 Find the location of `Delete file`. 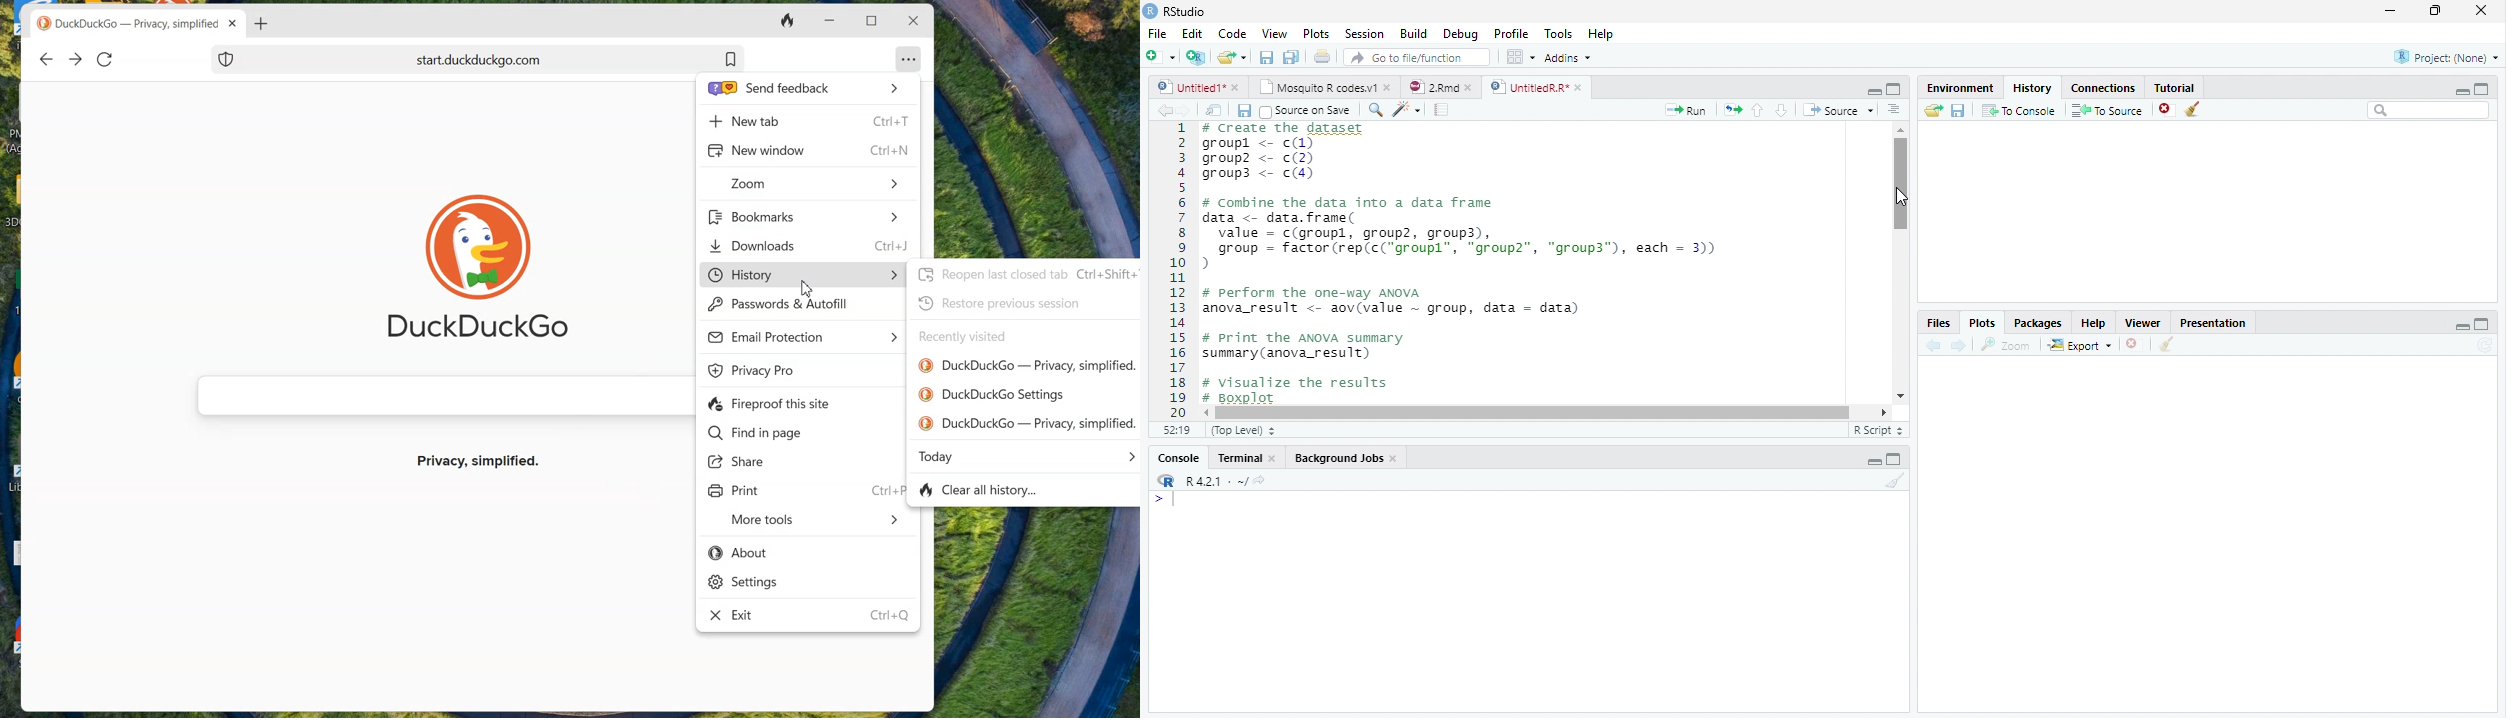

Delete file is located at coordinates (2168, 109).